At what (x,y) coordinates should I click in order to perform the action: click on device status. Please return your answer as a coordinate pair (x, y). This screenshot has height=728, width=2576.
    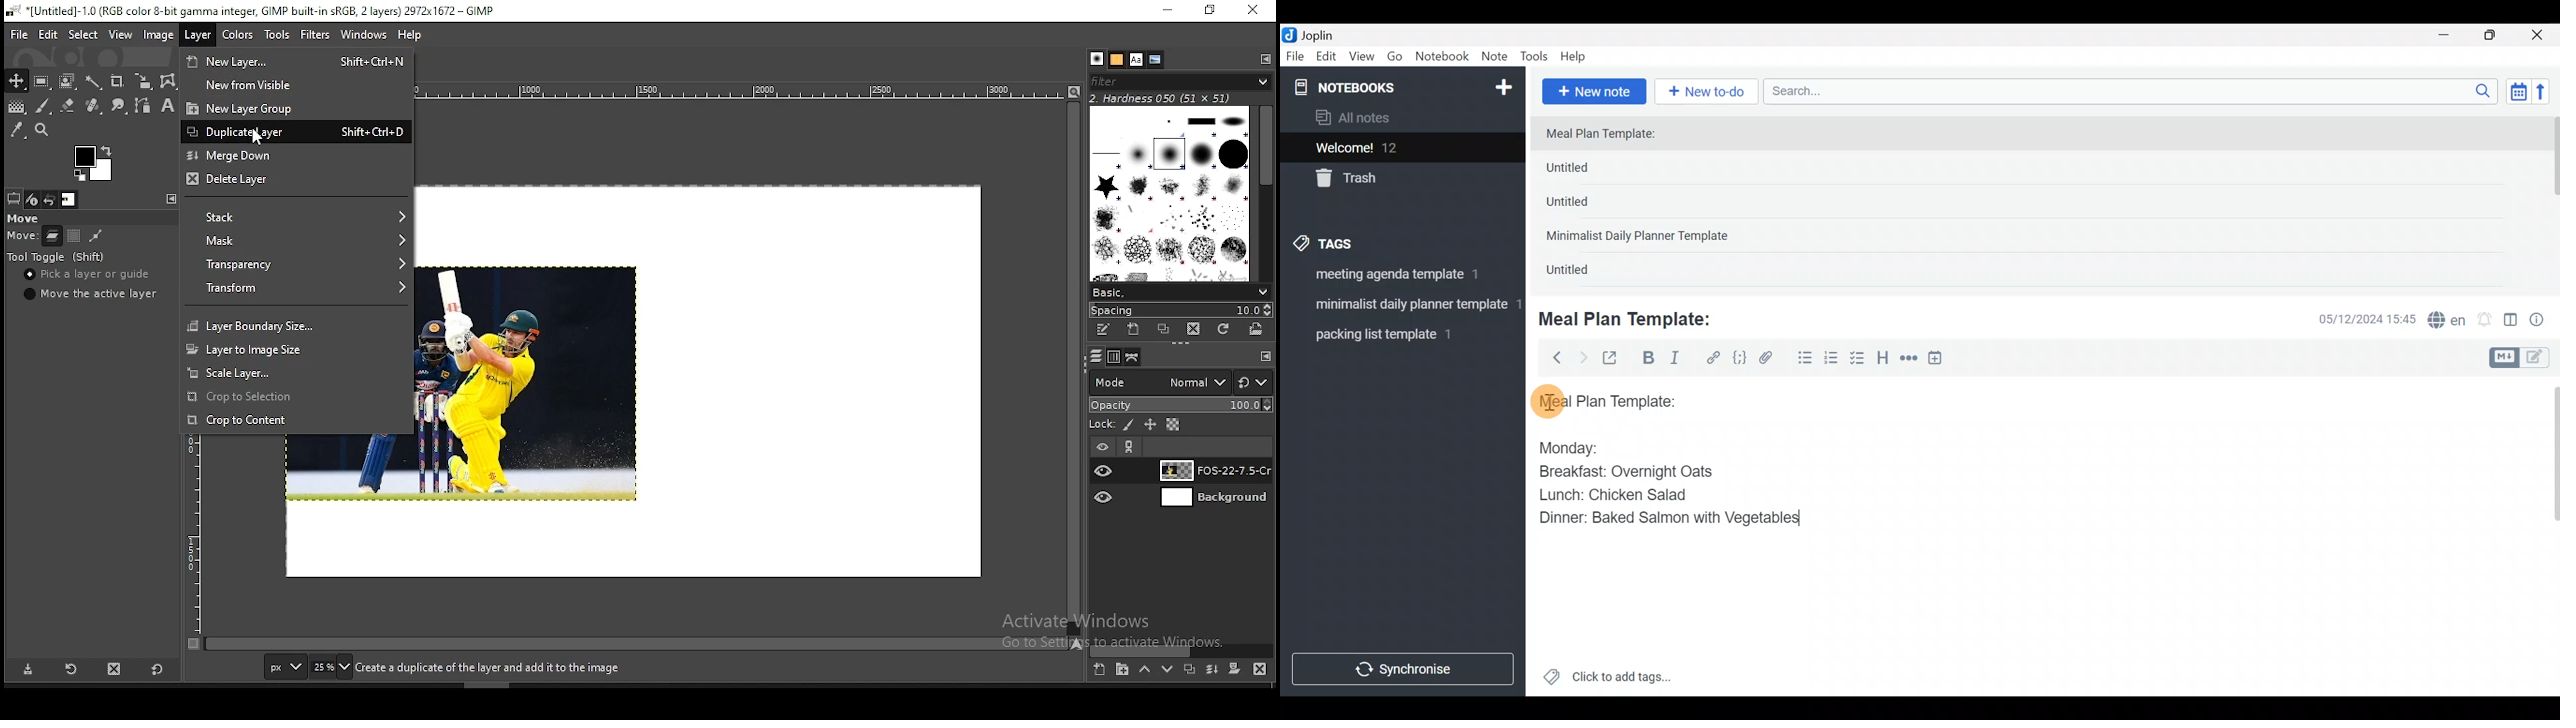
    Looking at the image, I should click on (33, 199).